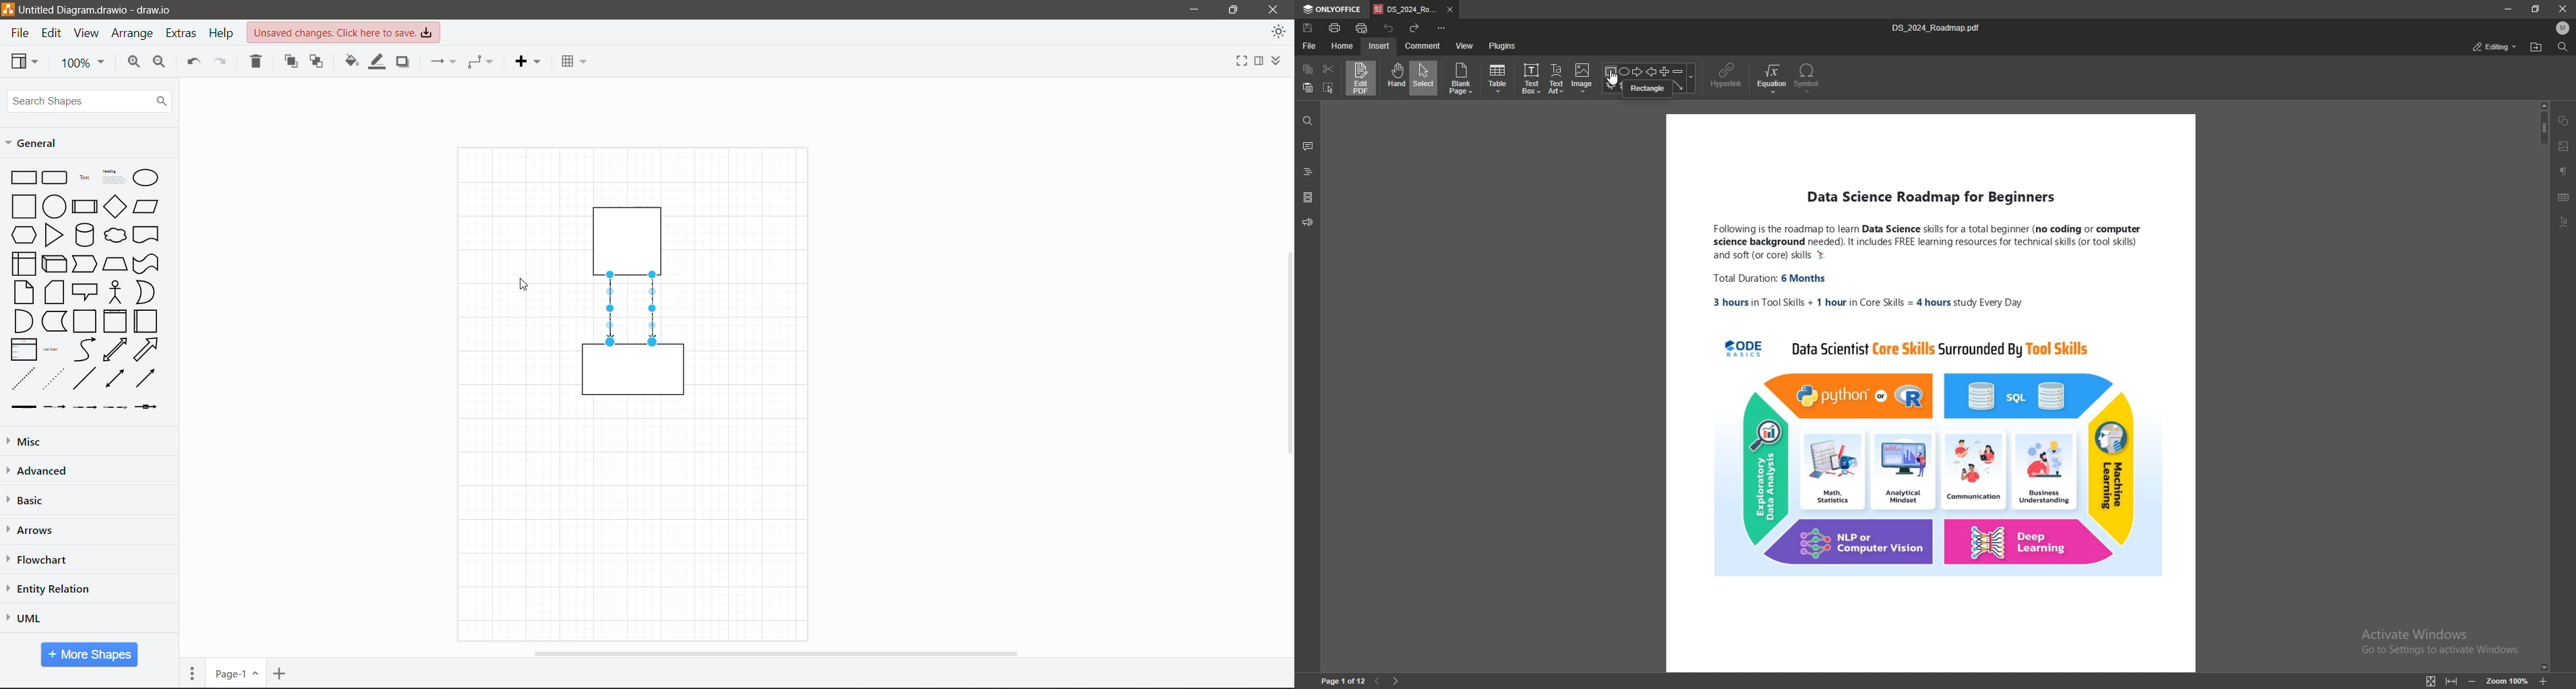 The height and width of the screenshot is (700, 2576). I want to click on Triangle, so click(54, 235).